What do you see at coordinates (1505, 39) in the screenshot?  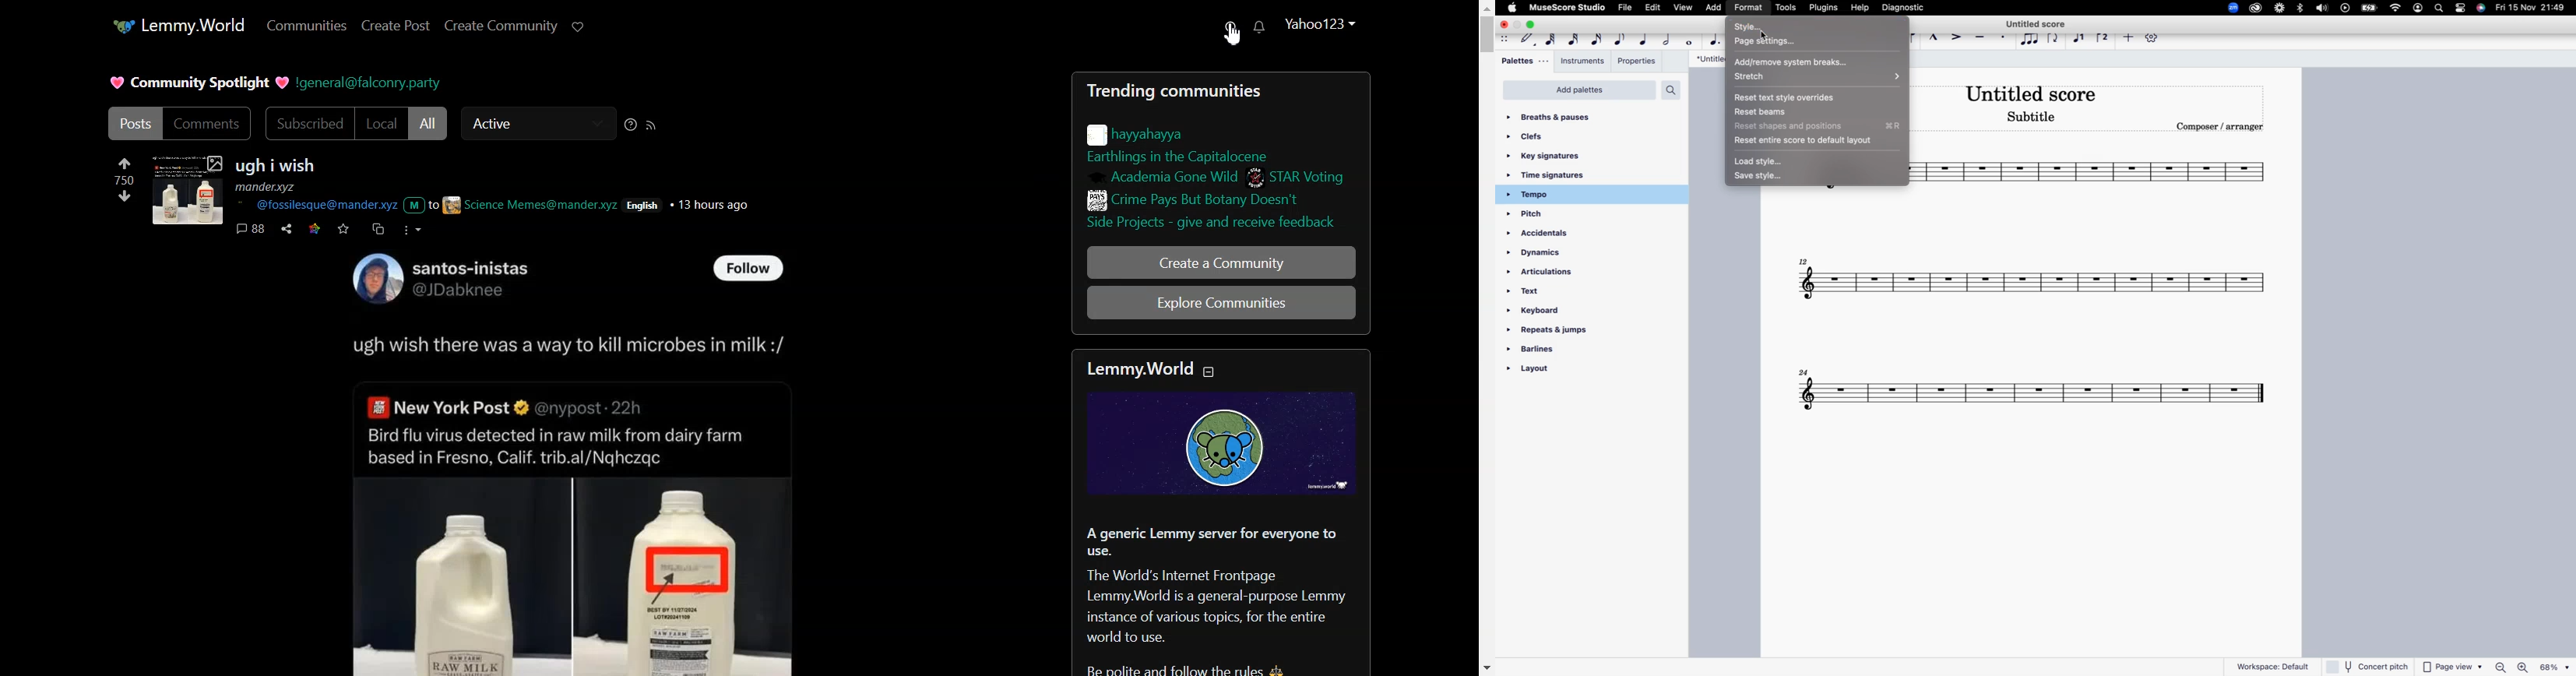 I see `move` at bounding box center [1505, 39].